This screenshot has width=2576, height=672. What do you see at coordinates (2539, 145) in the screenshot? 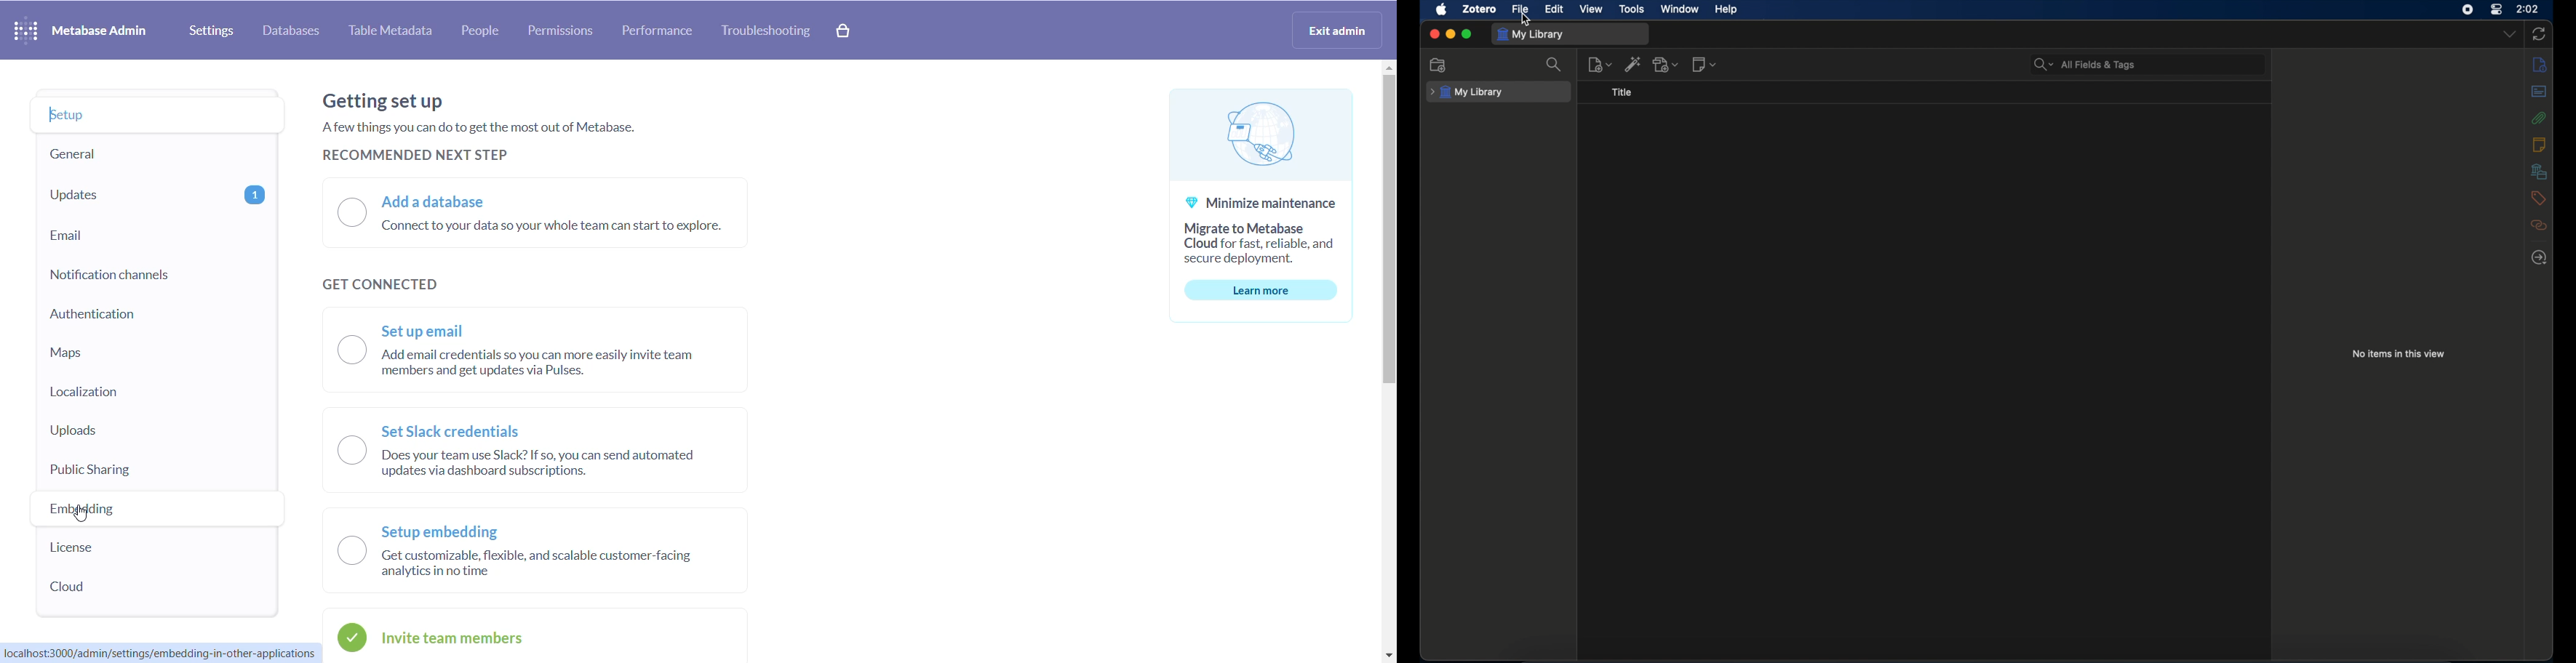
I see `notes` at bounding box center [2539, 145].